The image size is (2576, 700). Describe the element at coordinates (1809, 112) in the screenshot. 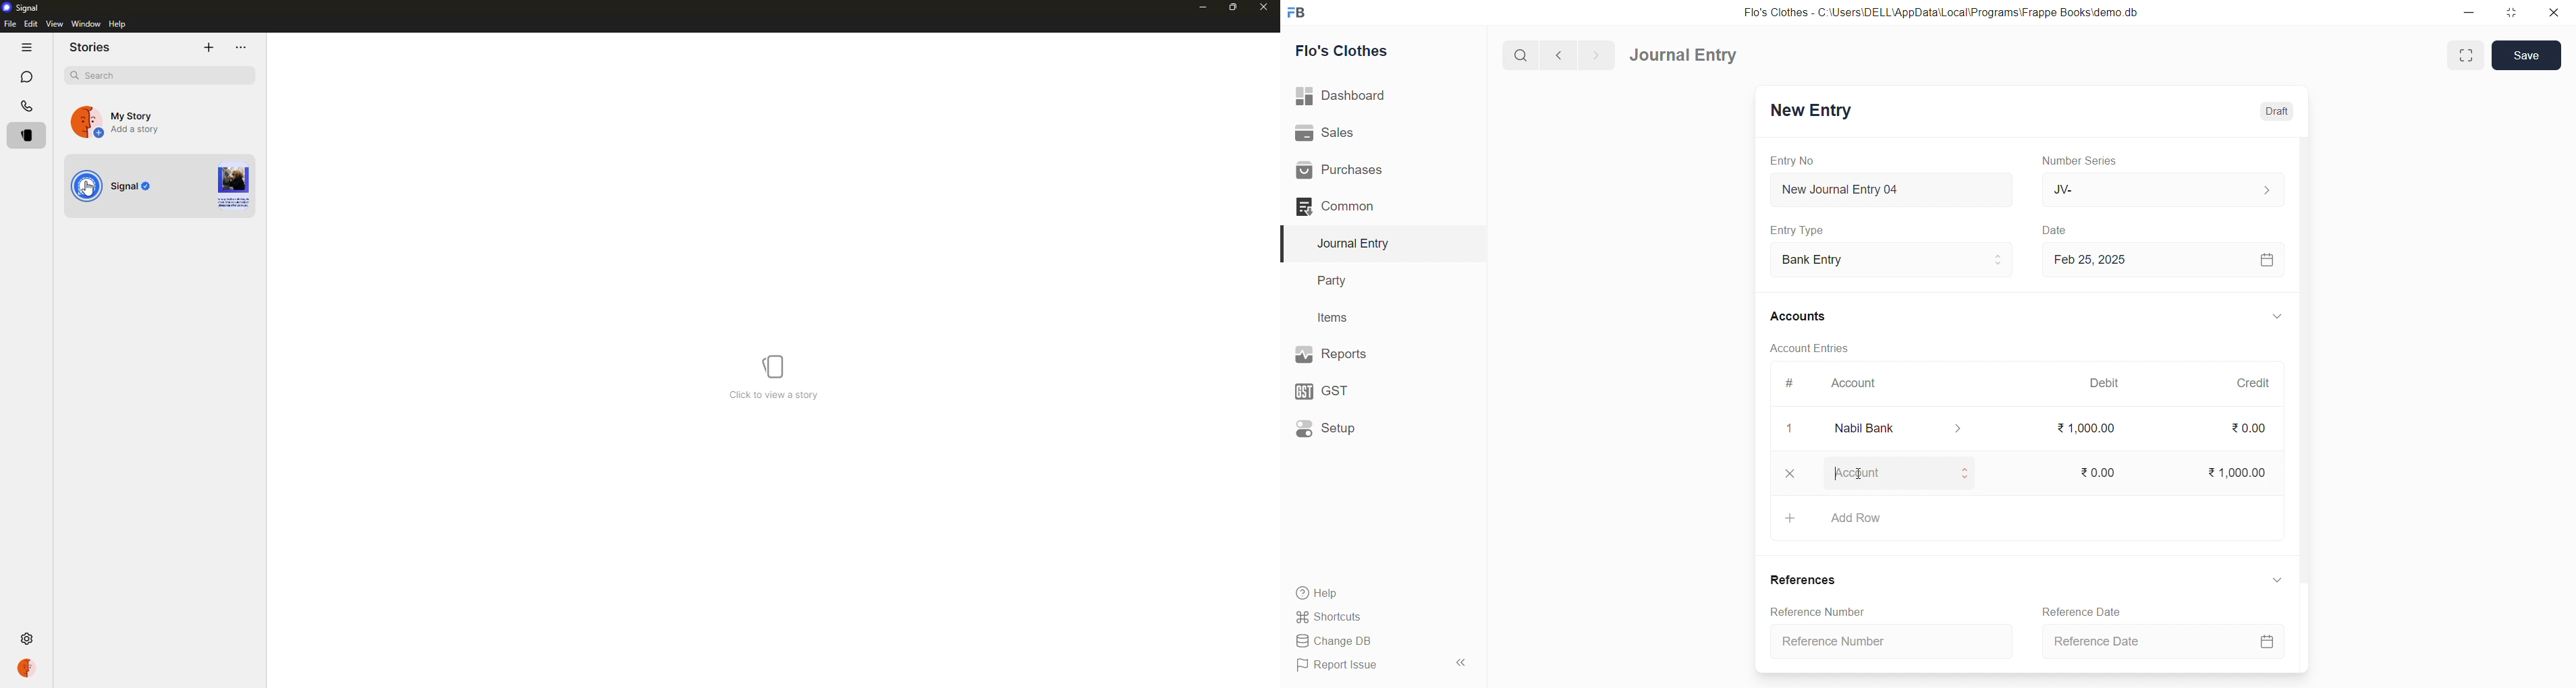

I see `New Entry` at that location.